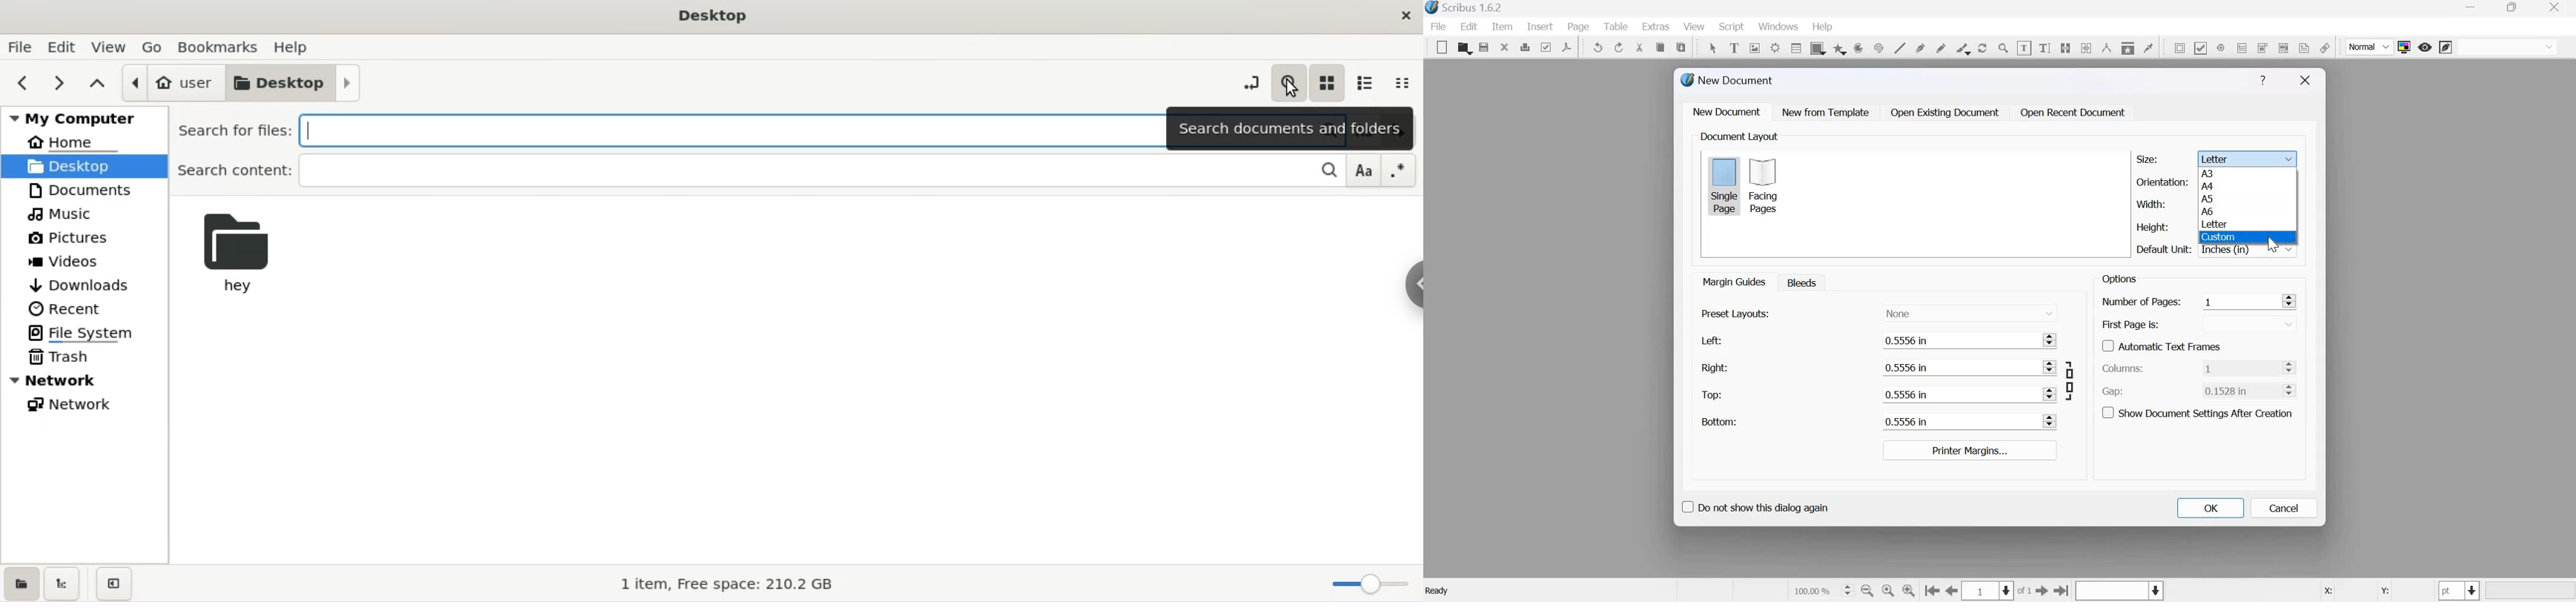 Image resolution: width=2576 pixels, height=616 pixels. What do you see at coordinates (1823, 27) in the screenshot?
I see `help` at bounding box center [1823, 27].